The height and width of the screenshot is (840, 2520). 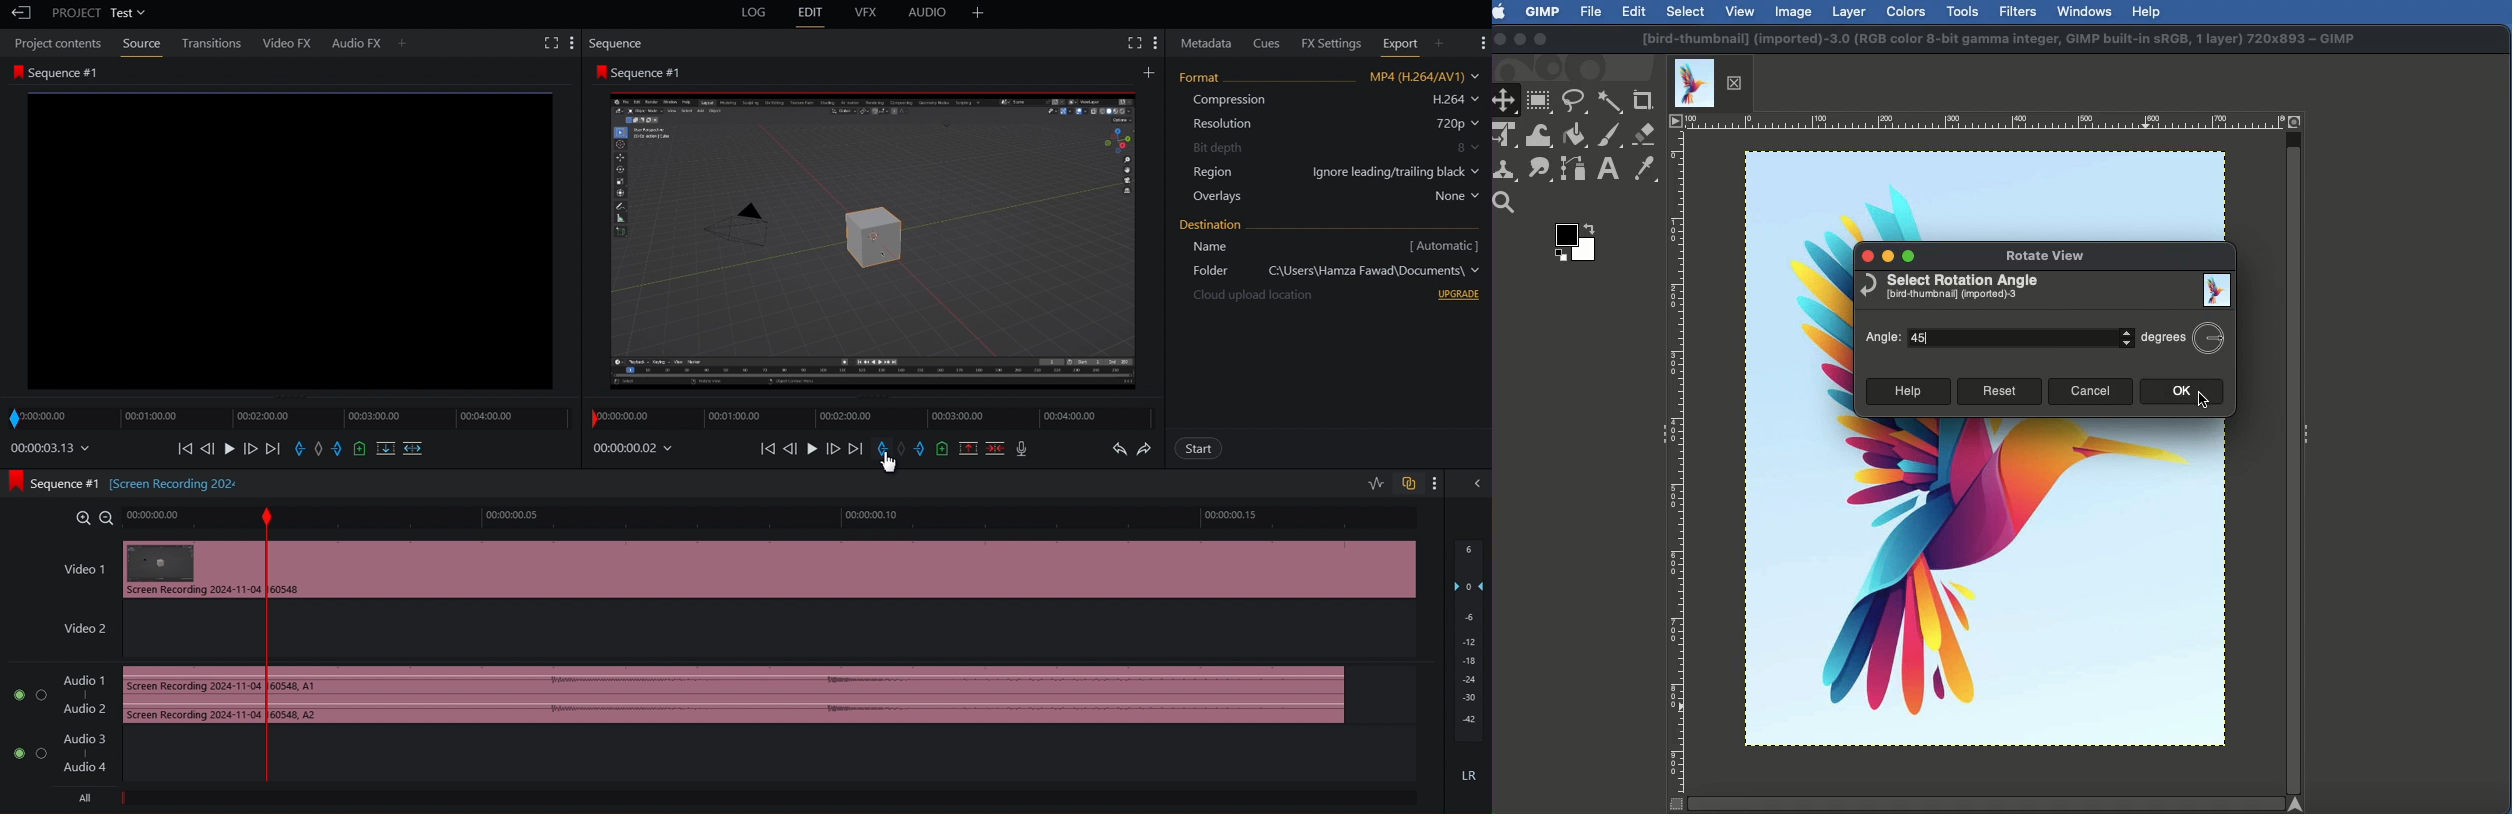 I want to click on Sequence, so click(x=616, y=44).